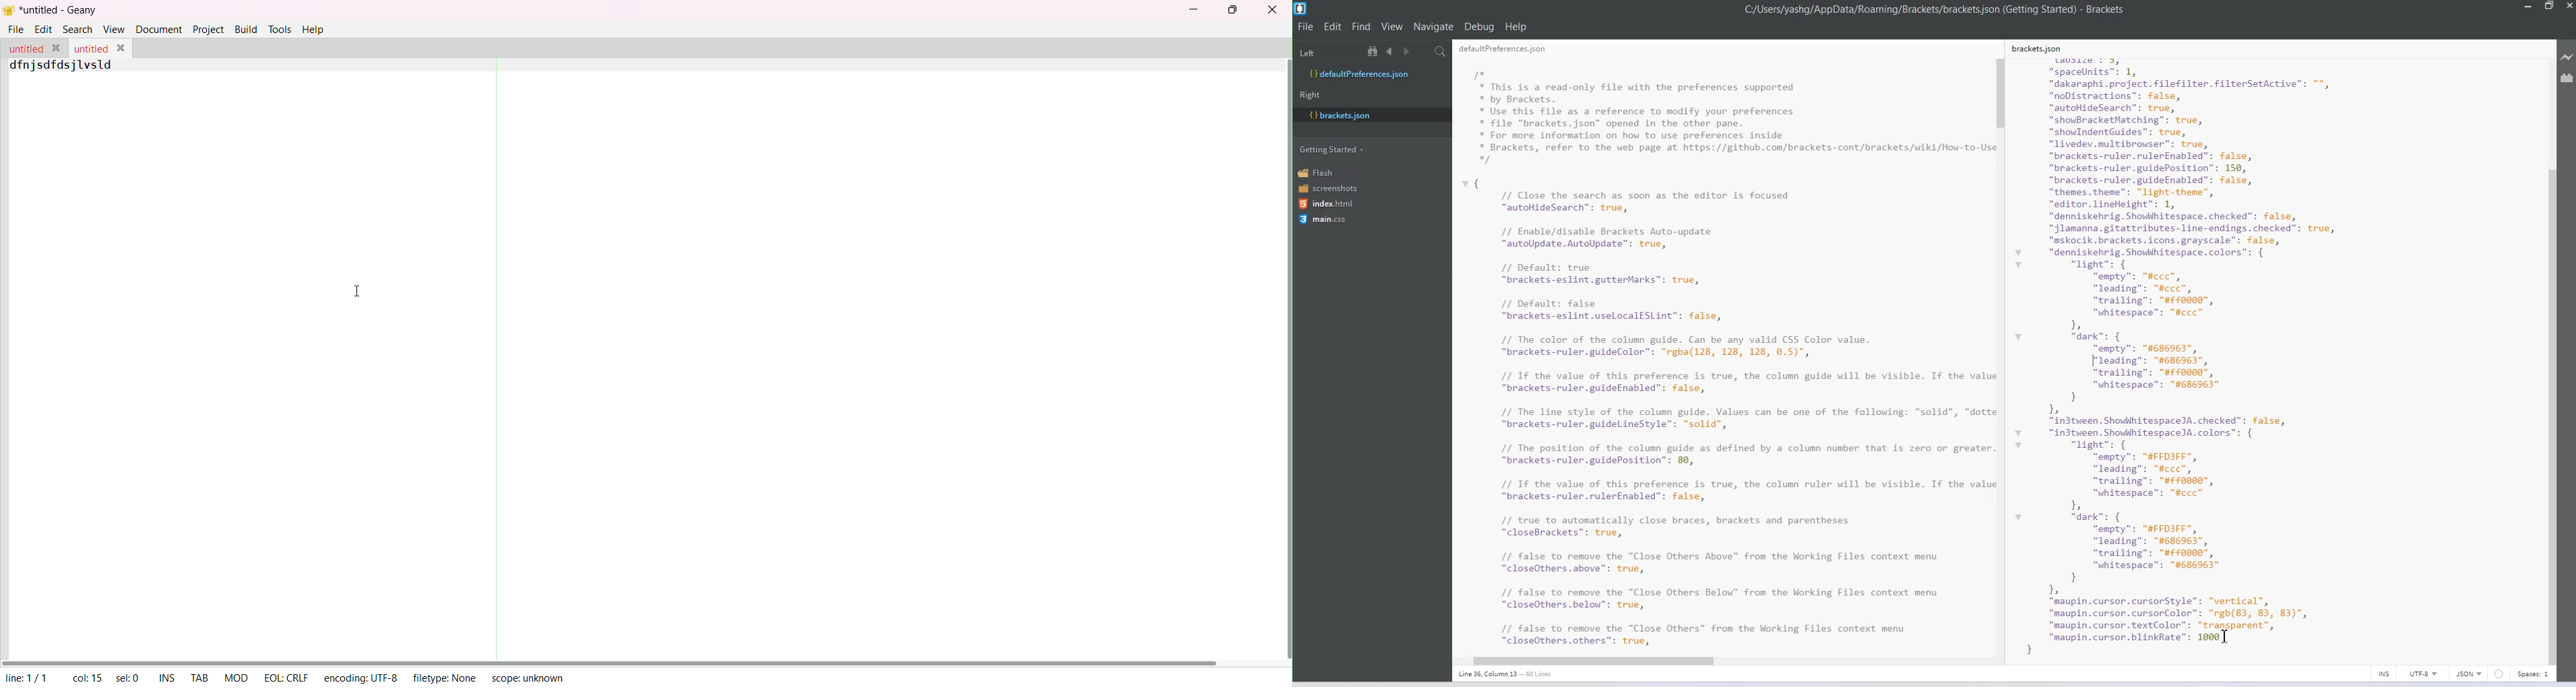 Image resolution: width=2576 pixels, height=700 pixels. I want to click on help, so click(315, 32).